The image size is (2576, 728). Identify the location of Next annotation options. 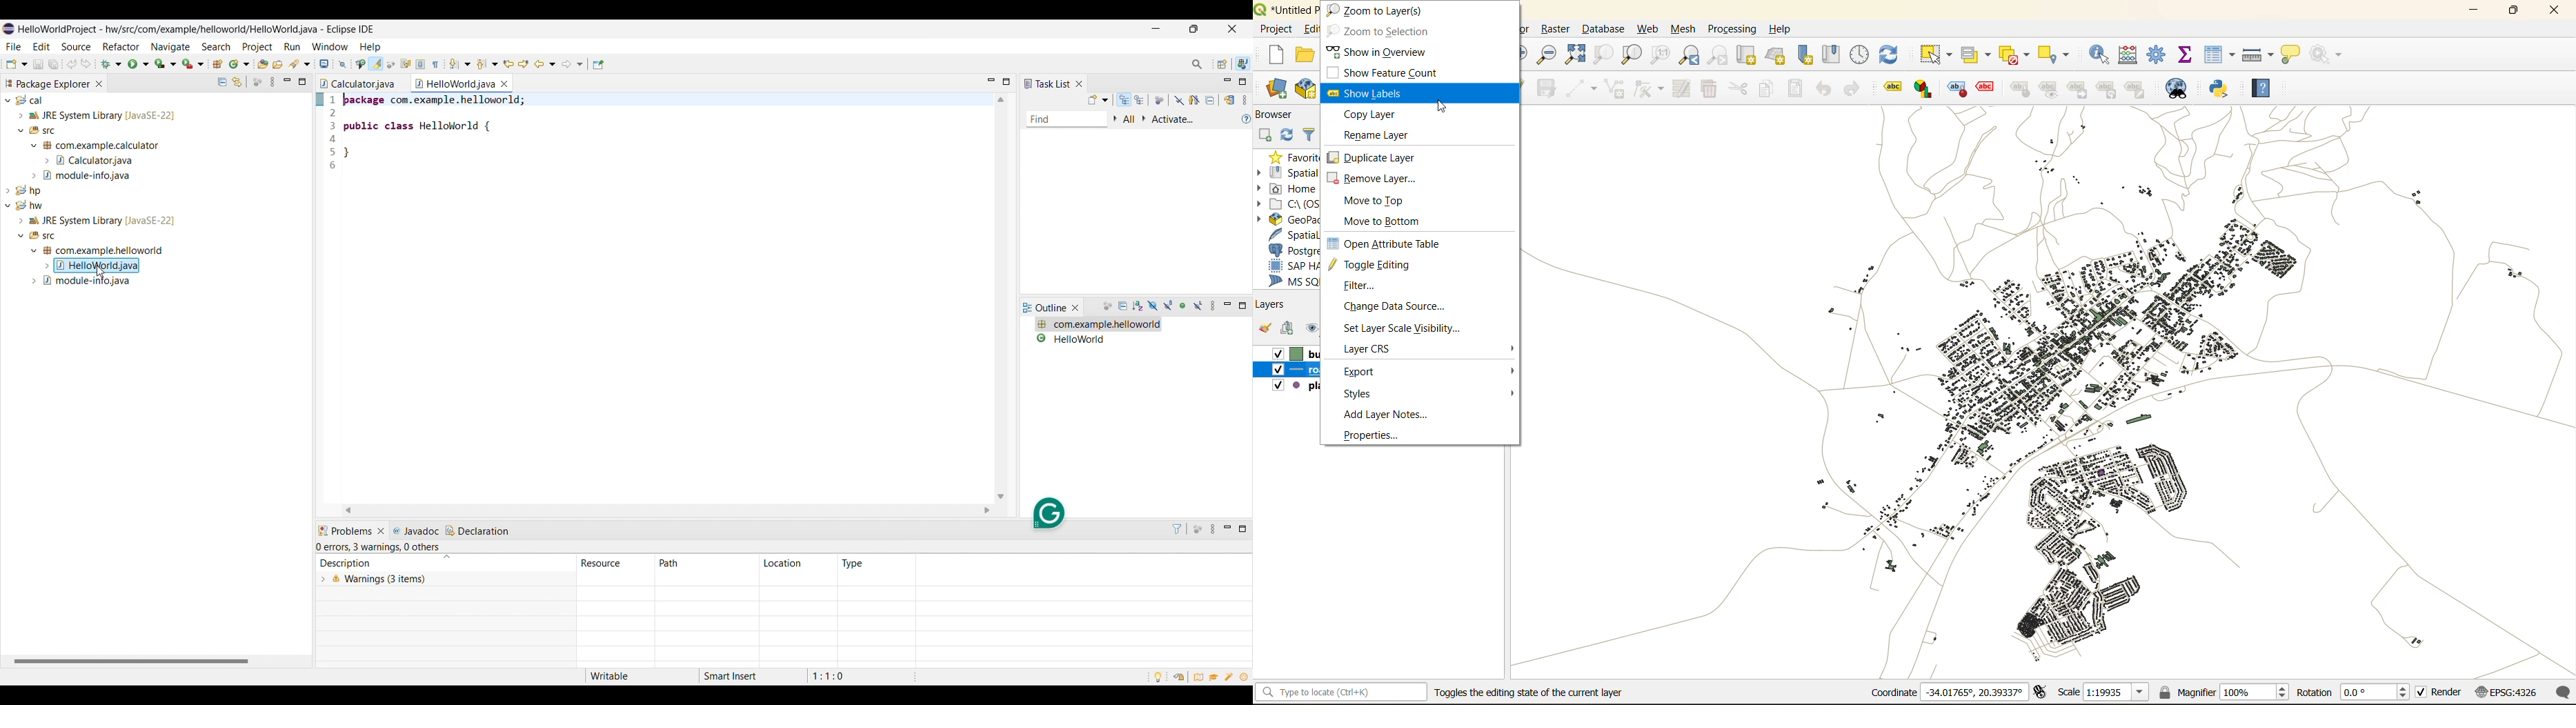
(461, 64).